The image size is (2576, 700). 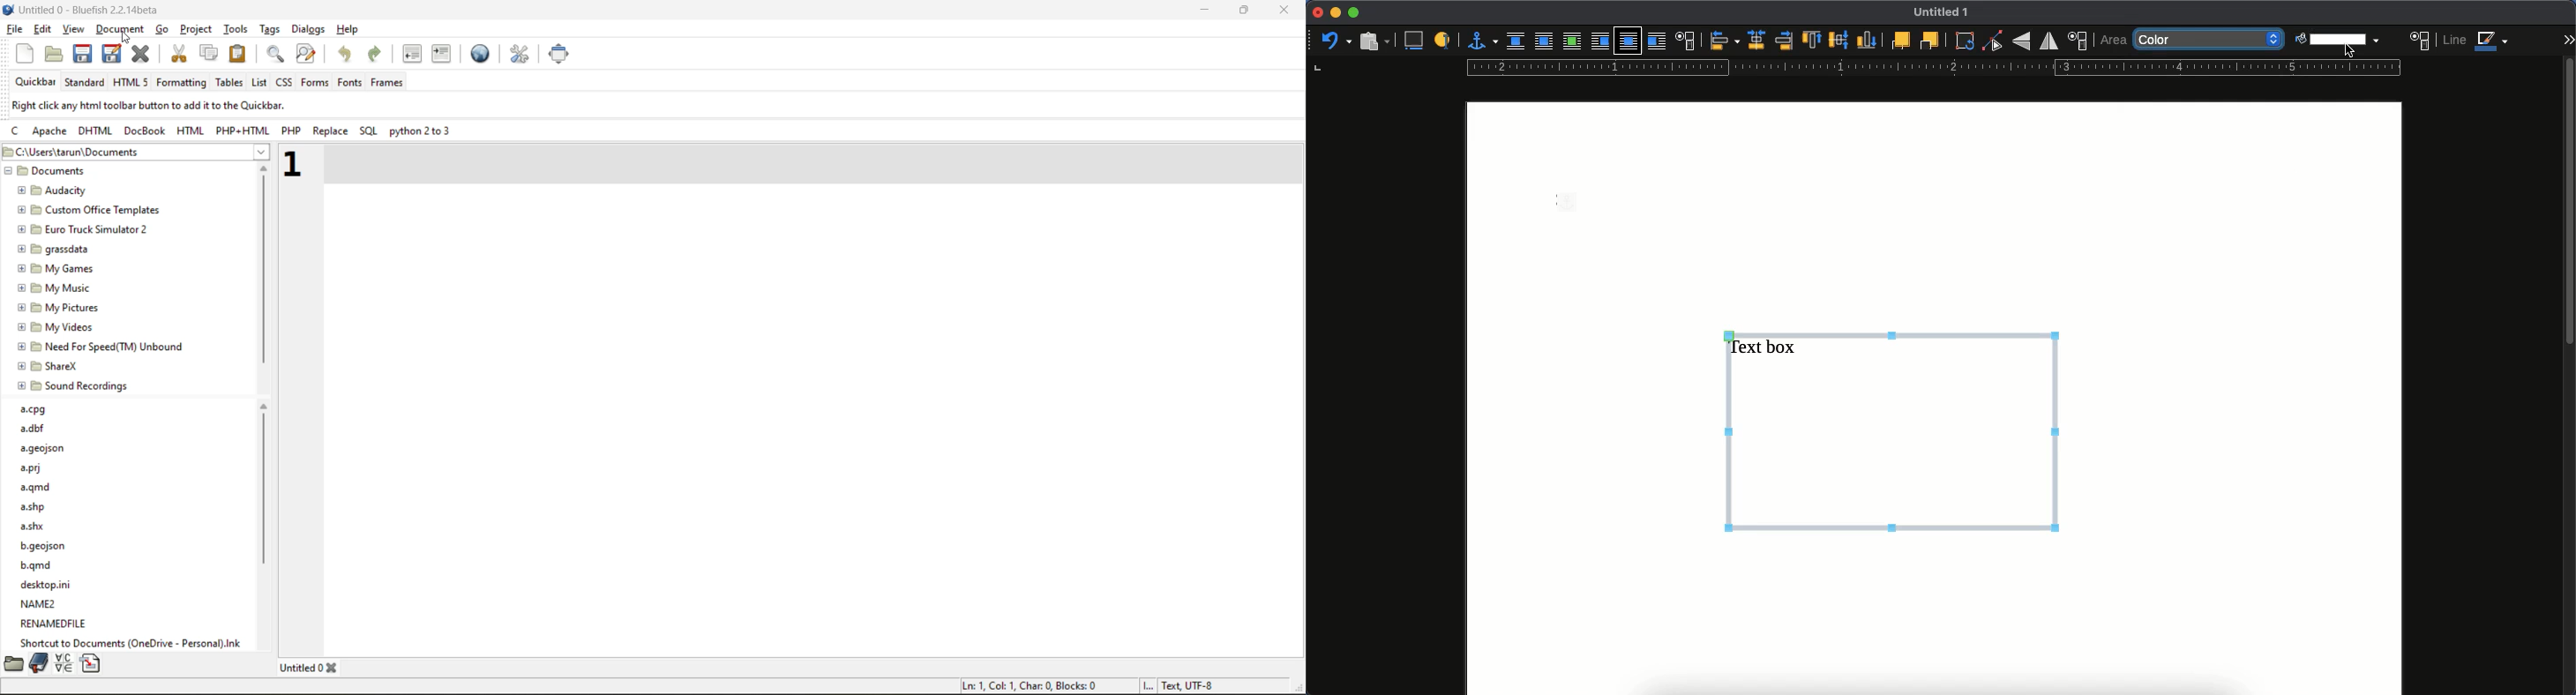 I want to click on a.shp, so click(x=35, y=507).